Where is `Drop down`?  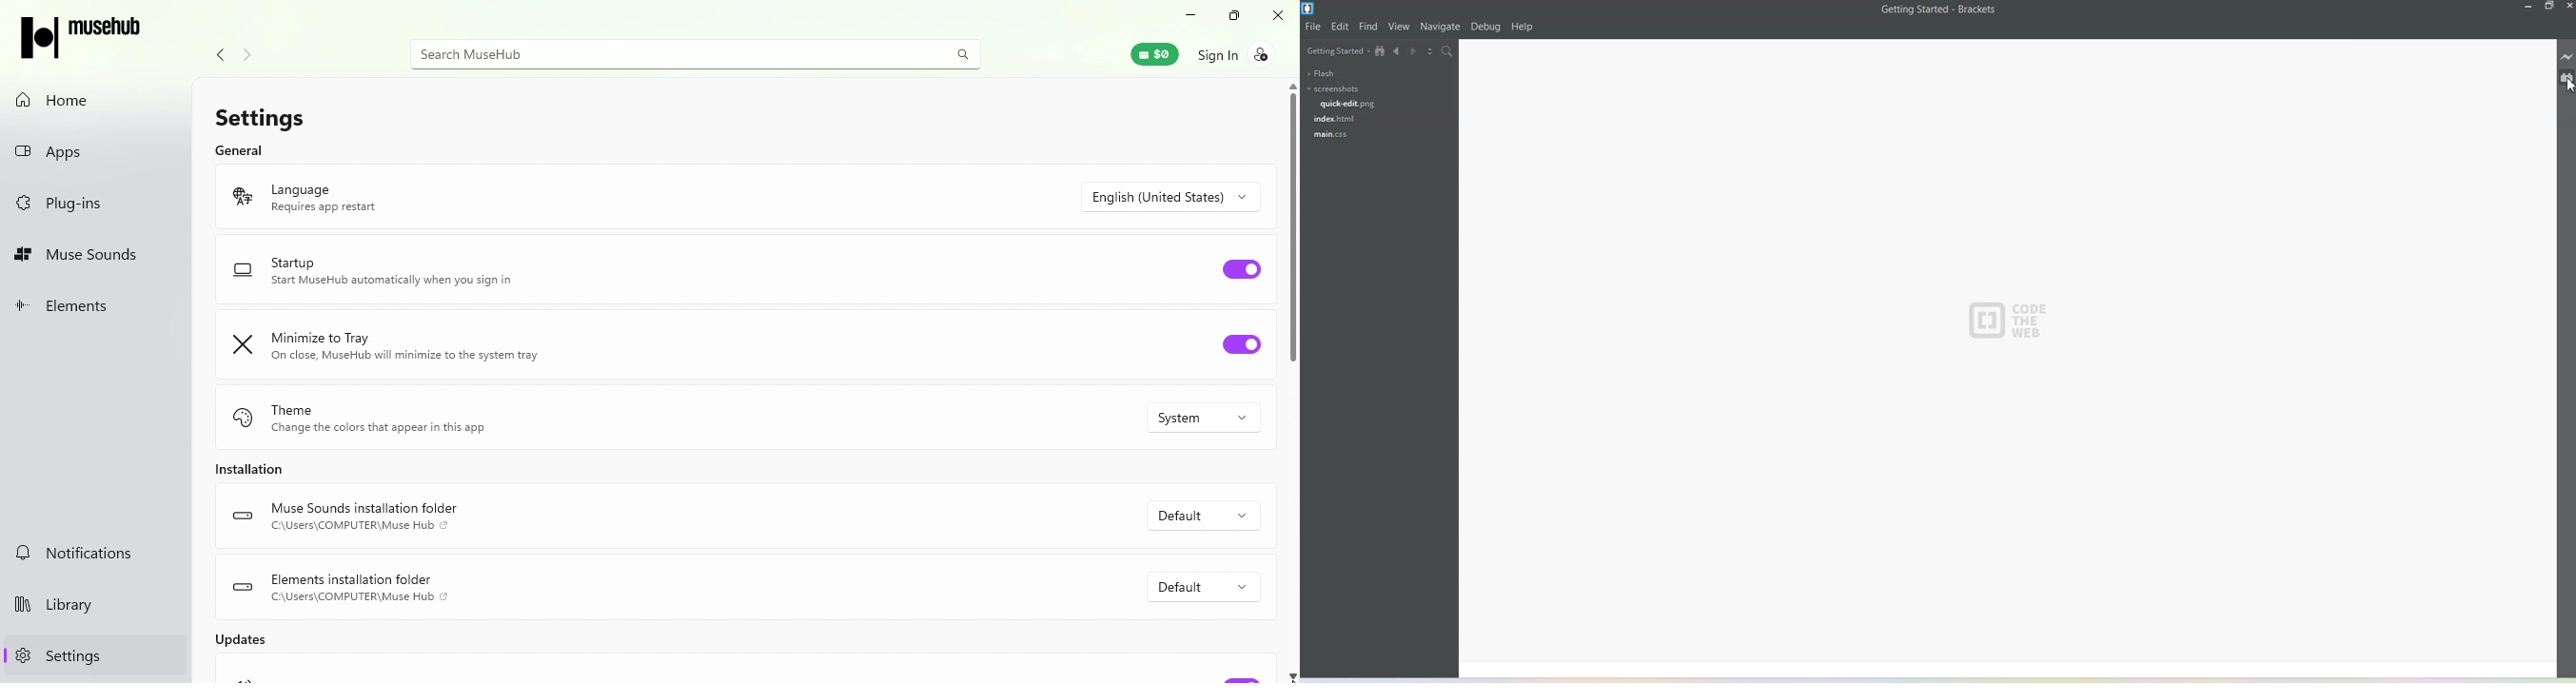 Drop down is located at coordinates (1213, 411).